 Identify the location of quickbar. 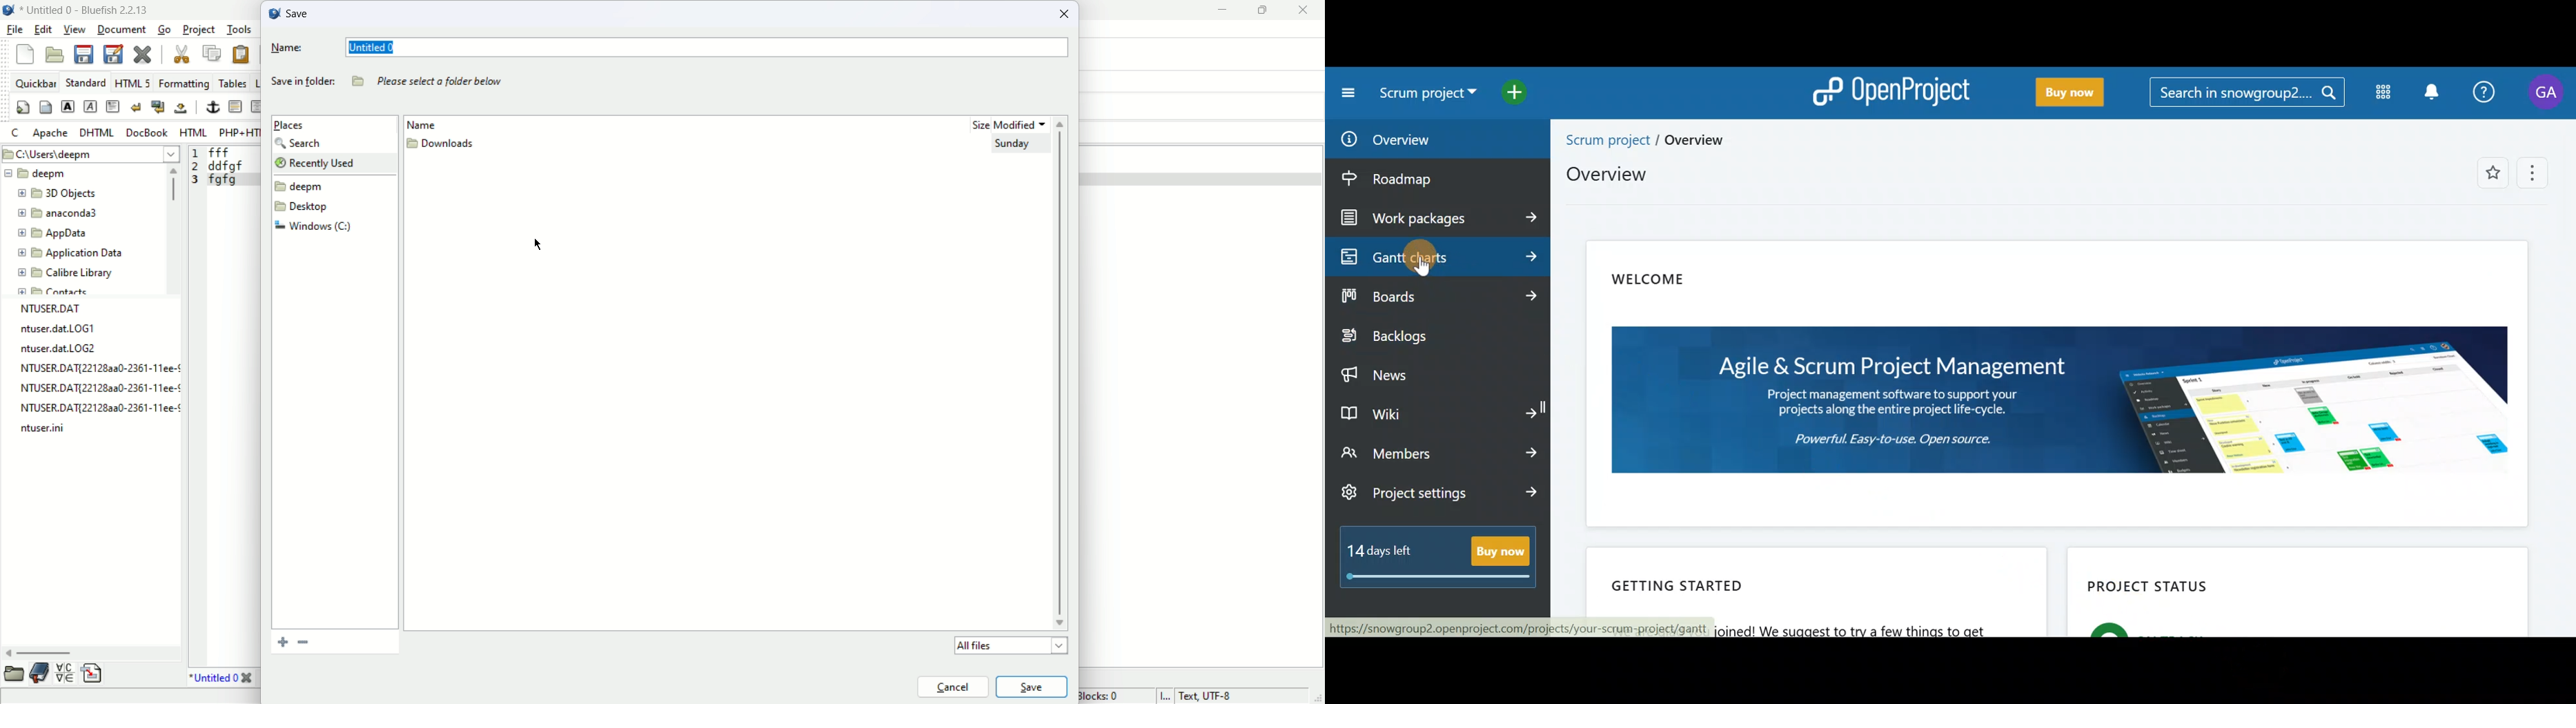
(36, 83).